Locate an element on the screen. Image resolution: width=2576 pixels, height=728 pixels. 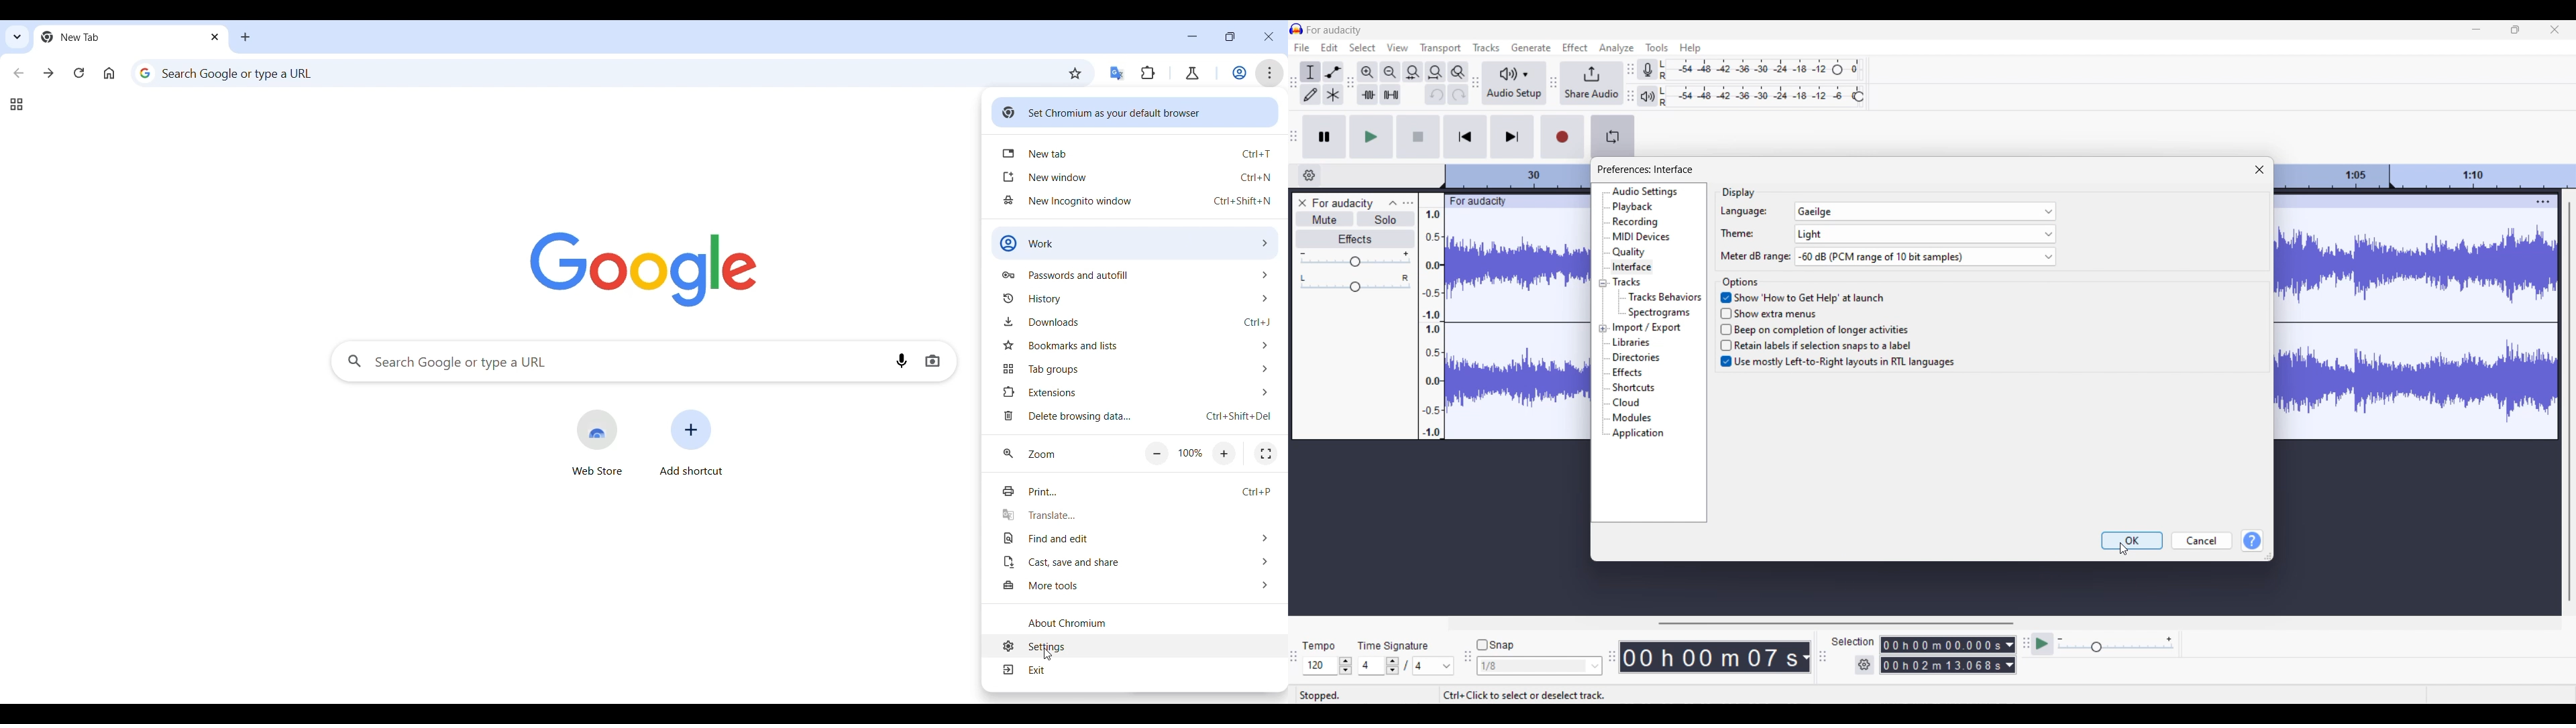
Effects is located at coordinates (1356, 239).